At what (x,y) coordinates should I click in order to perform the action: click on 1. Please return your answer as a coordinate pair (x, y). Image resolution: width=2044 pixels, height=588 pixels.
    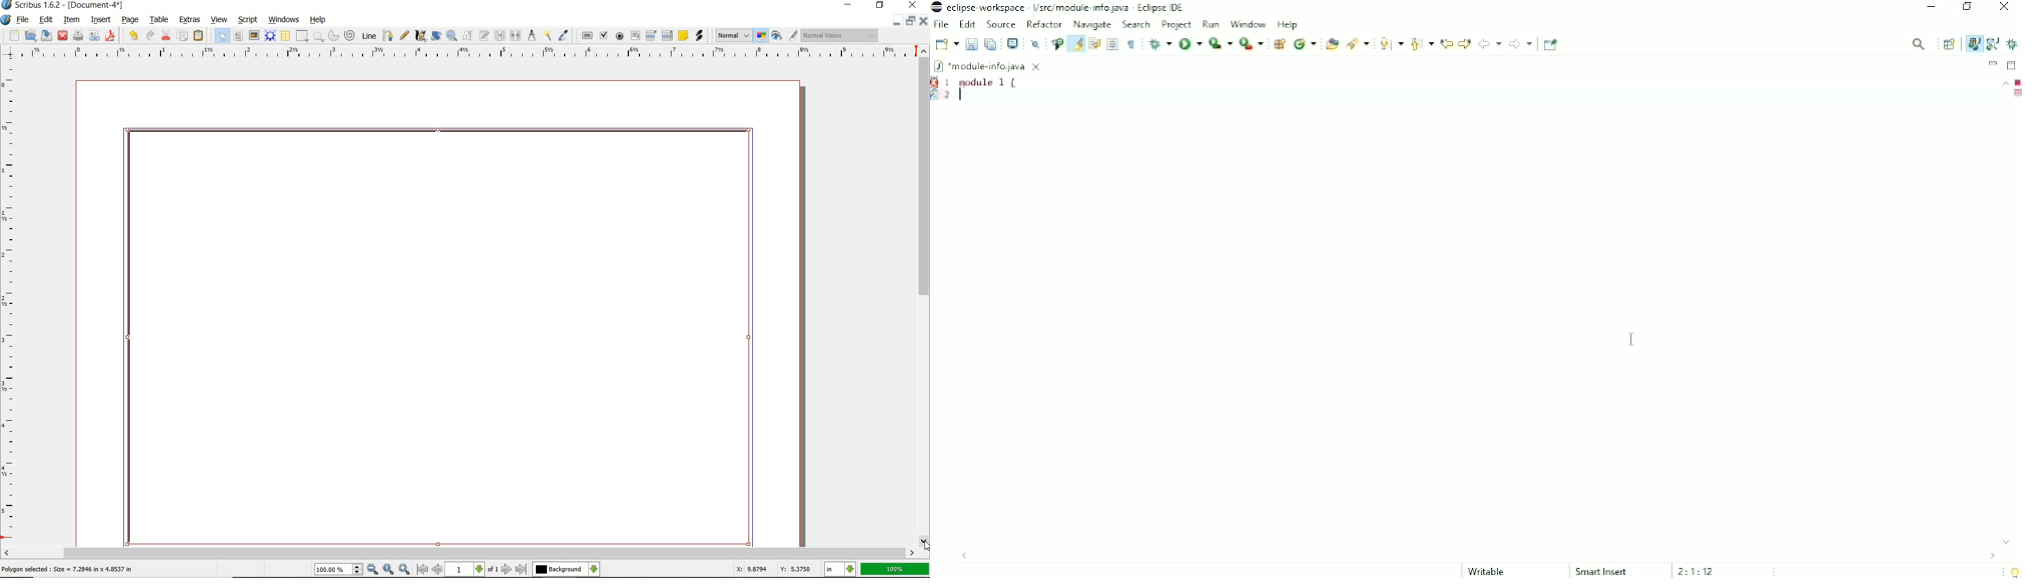
    Looking at the image, I should click on (466, 570).